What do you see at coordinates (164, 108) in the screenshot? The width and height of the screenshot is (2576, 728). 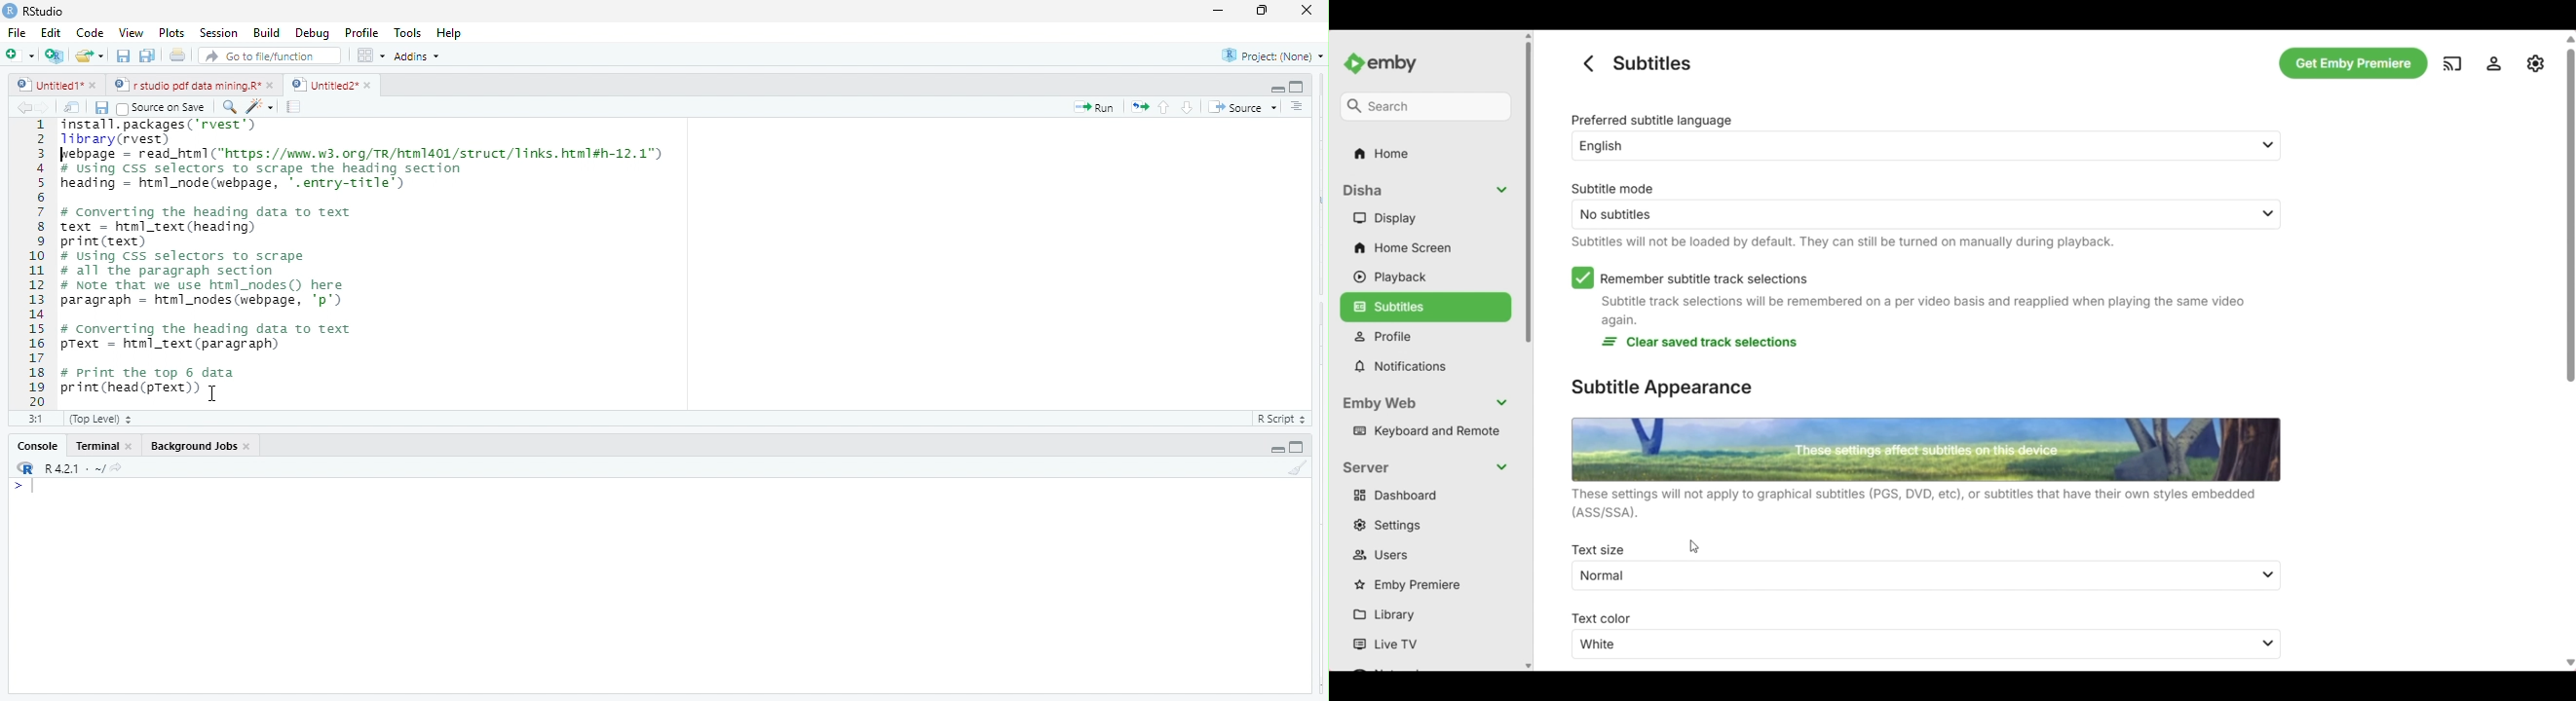 I see `Source on Save` at bounding box center [164, 108].